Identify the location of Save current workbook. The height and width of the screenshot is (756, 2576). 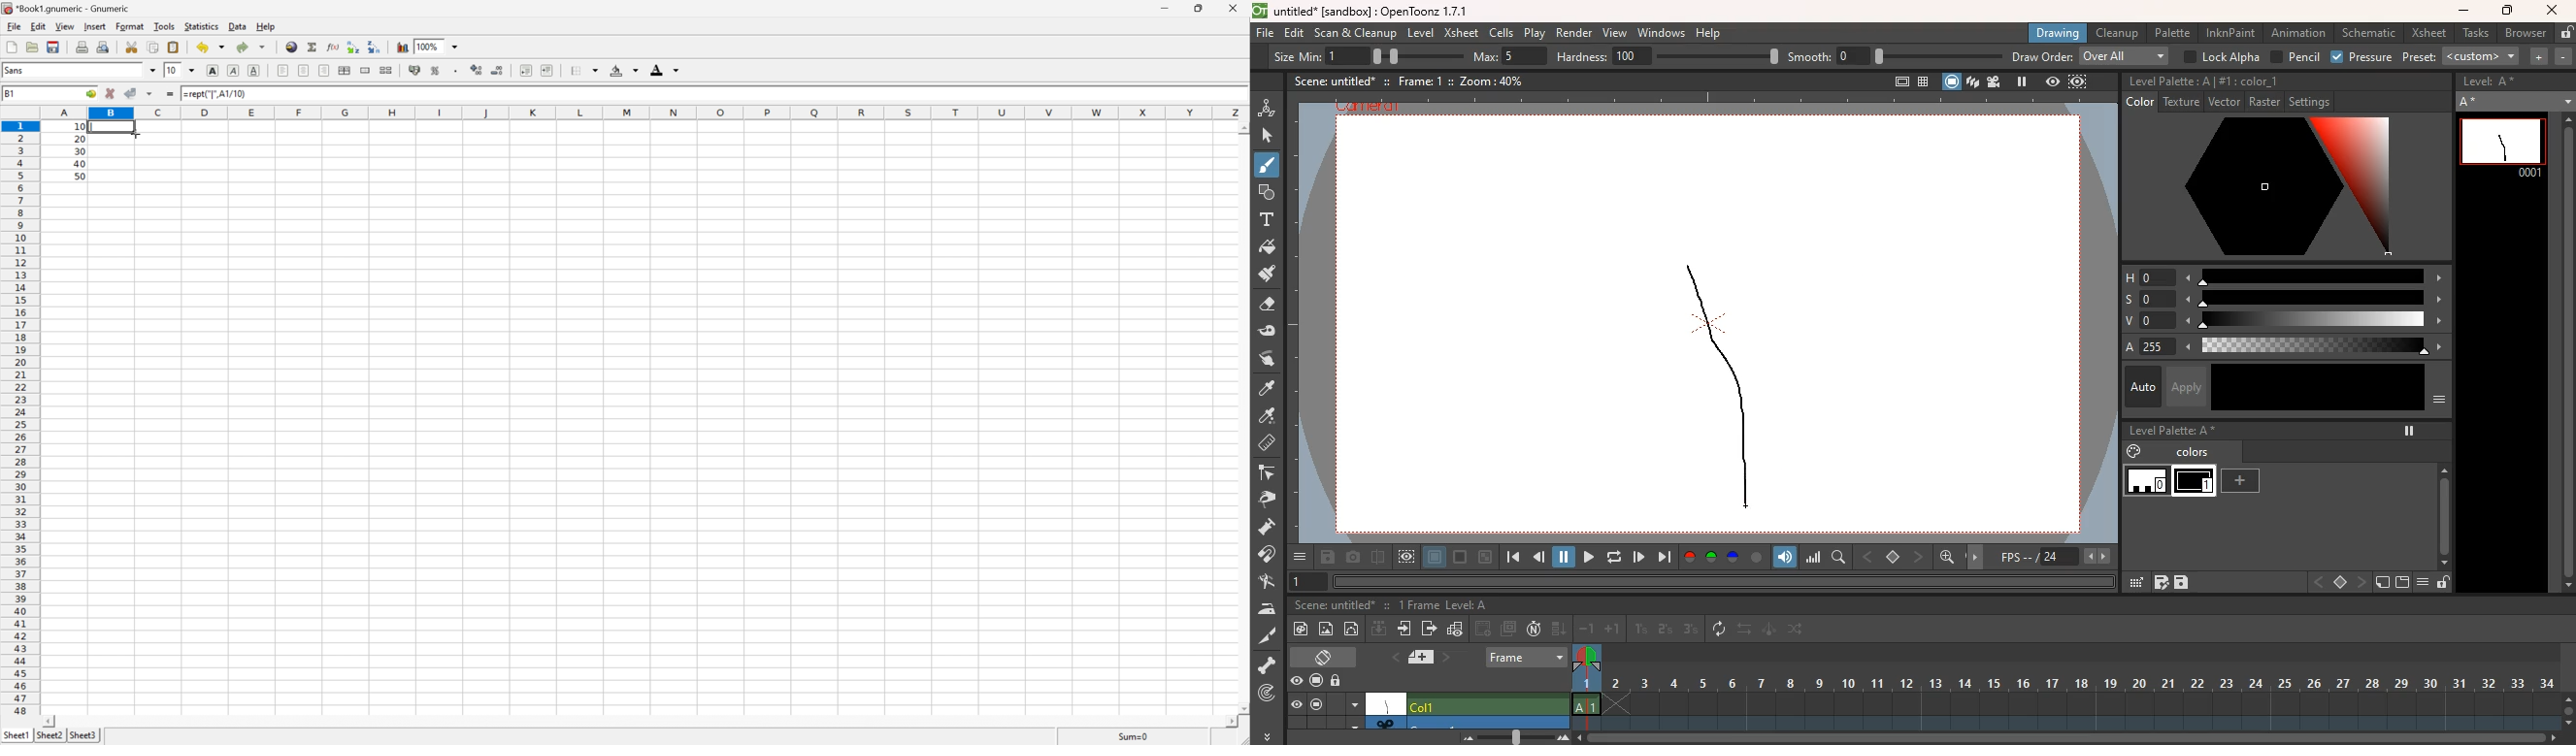
(53, 48).